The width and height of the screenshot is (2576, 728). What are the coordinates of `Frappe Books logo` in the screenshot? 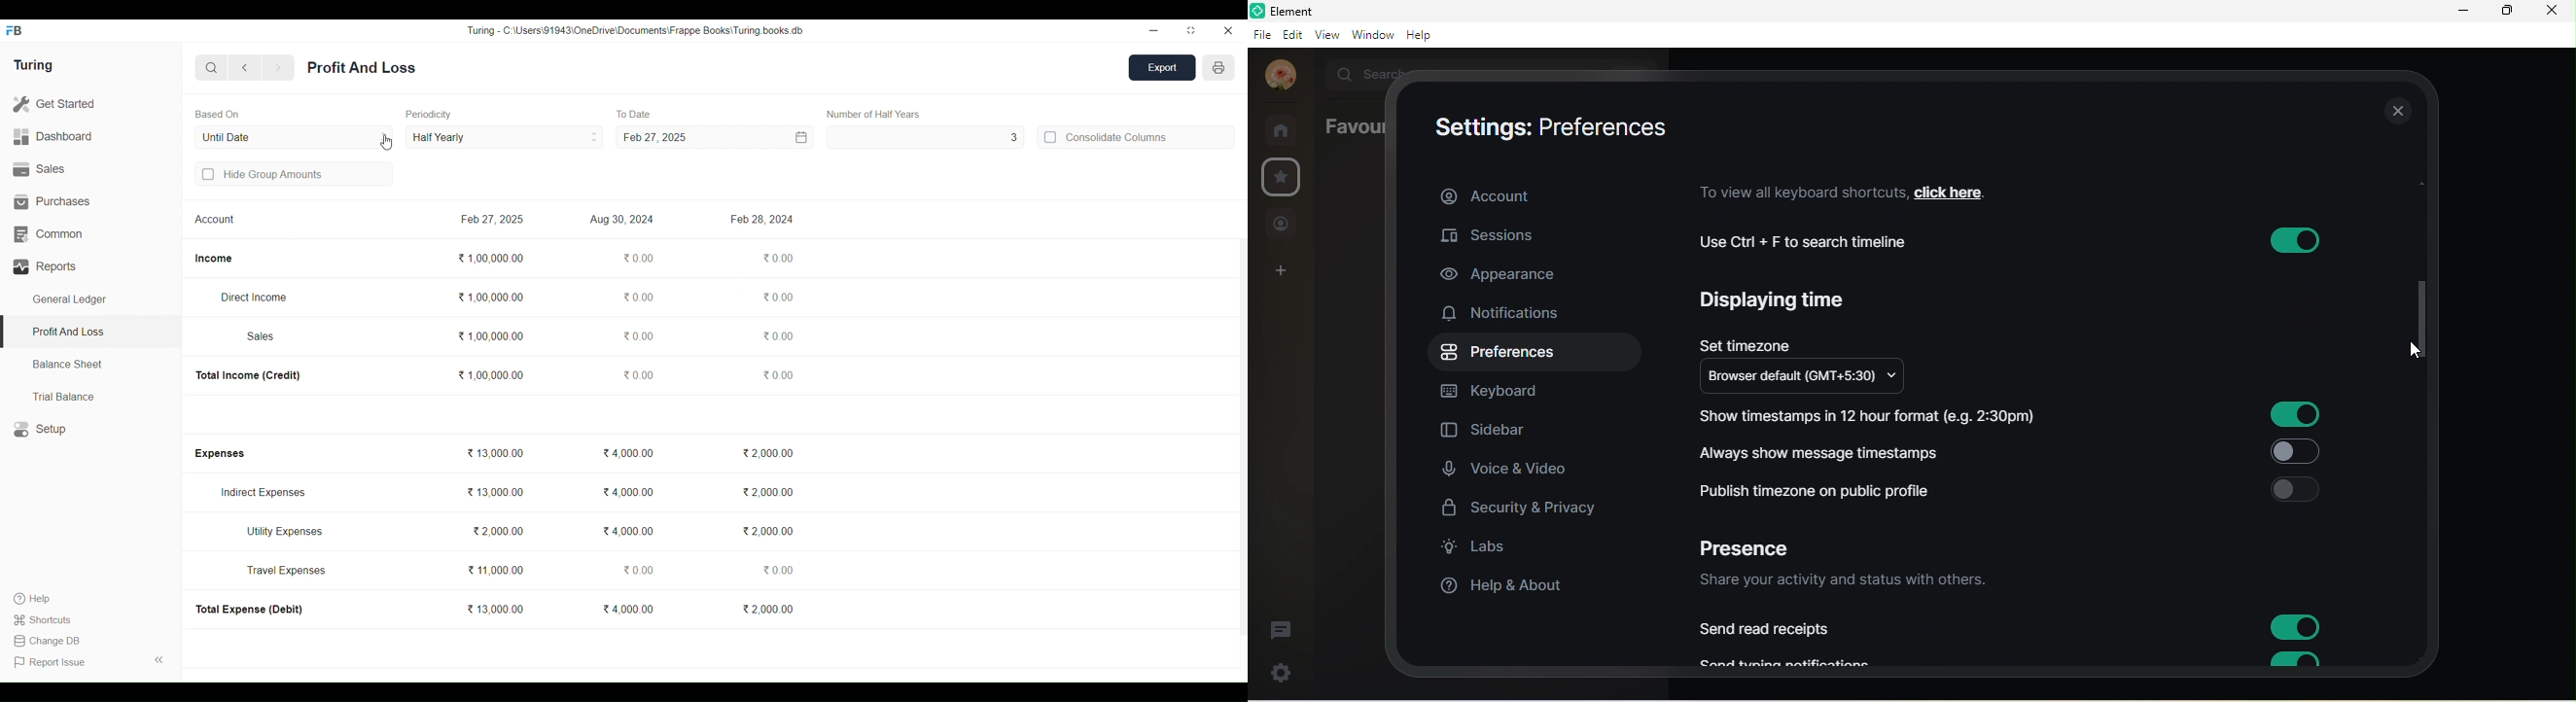 It's located at (14, 31).